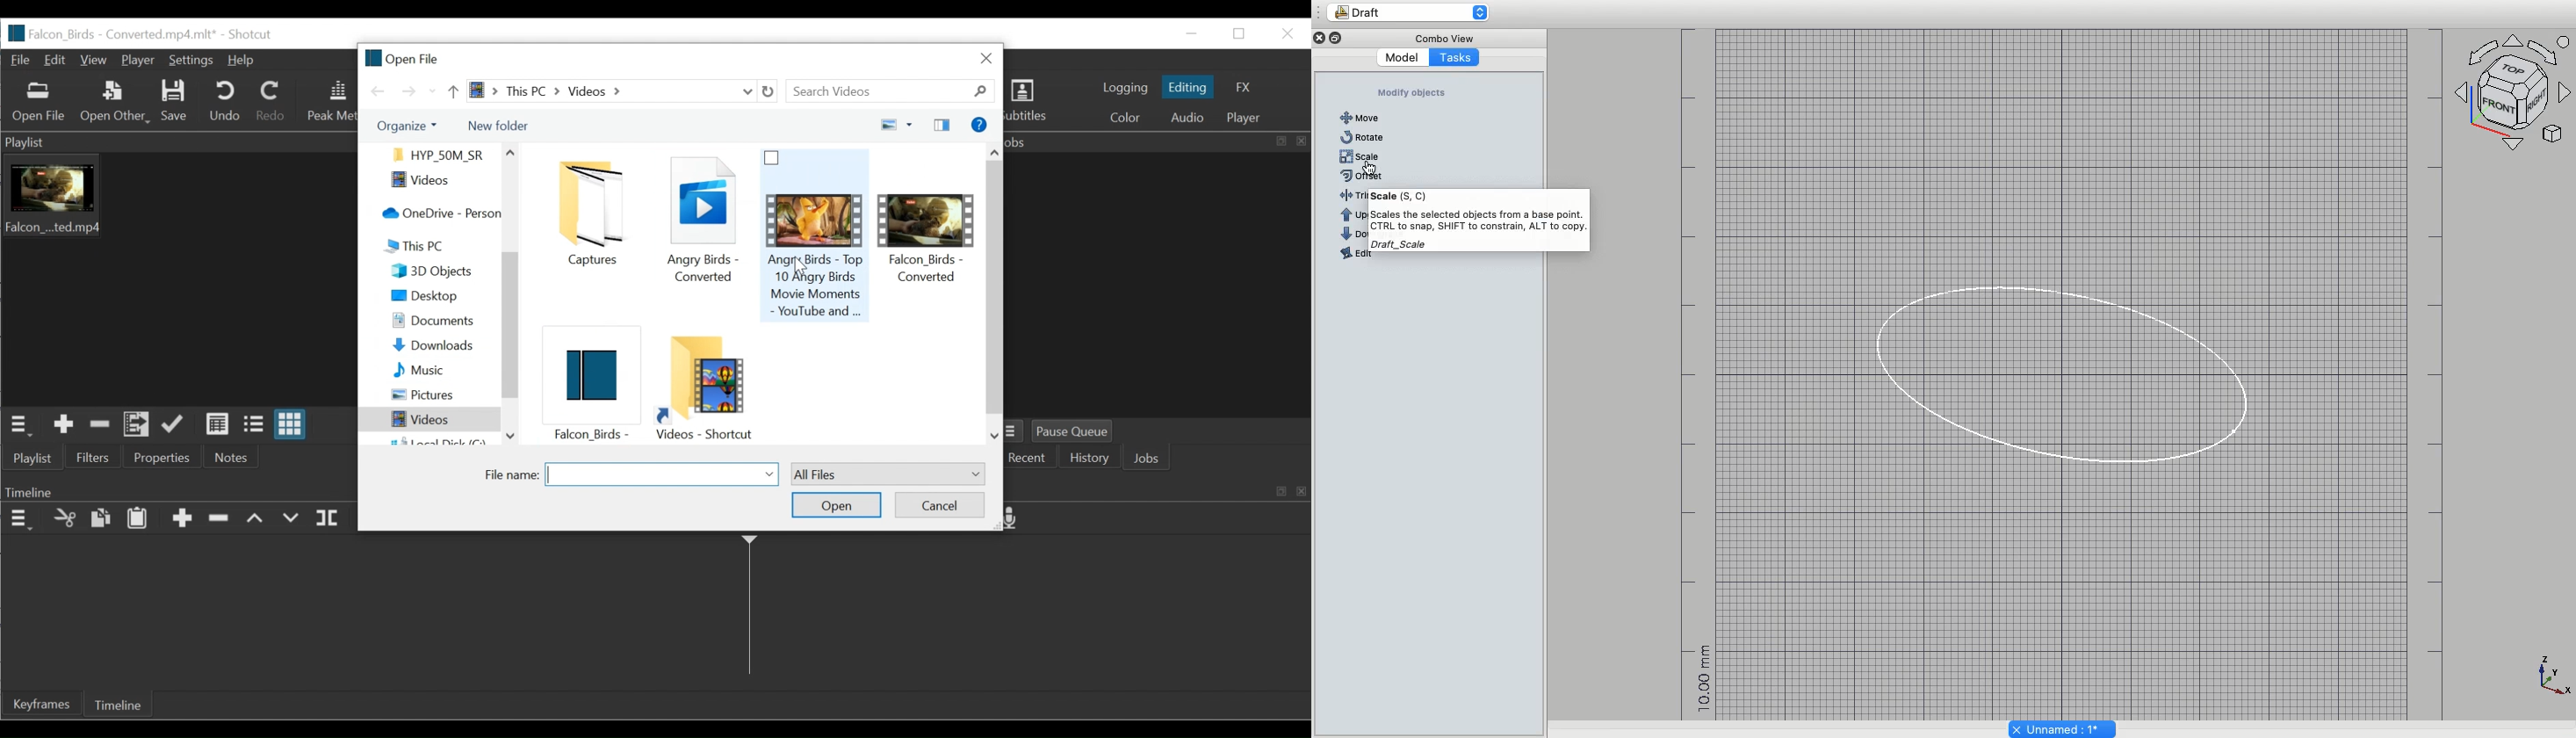 This screenshot has width=2576, height=756. I want to click on Properties, so click(165, 456).